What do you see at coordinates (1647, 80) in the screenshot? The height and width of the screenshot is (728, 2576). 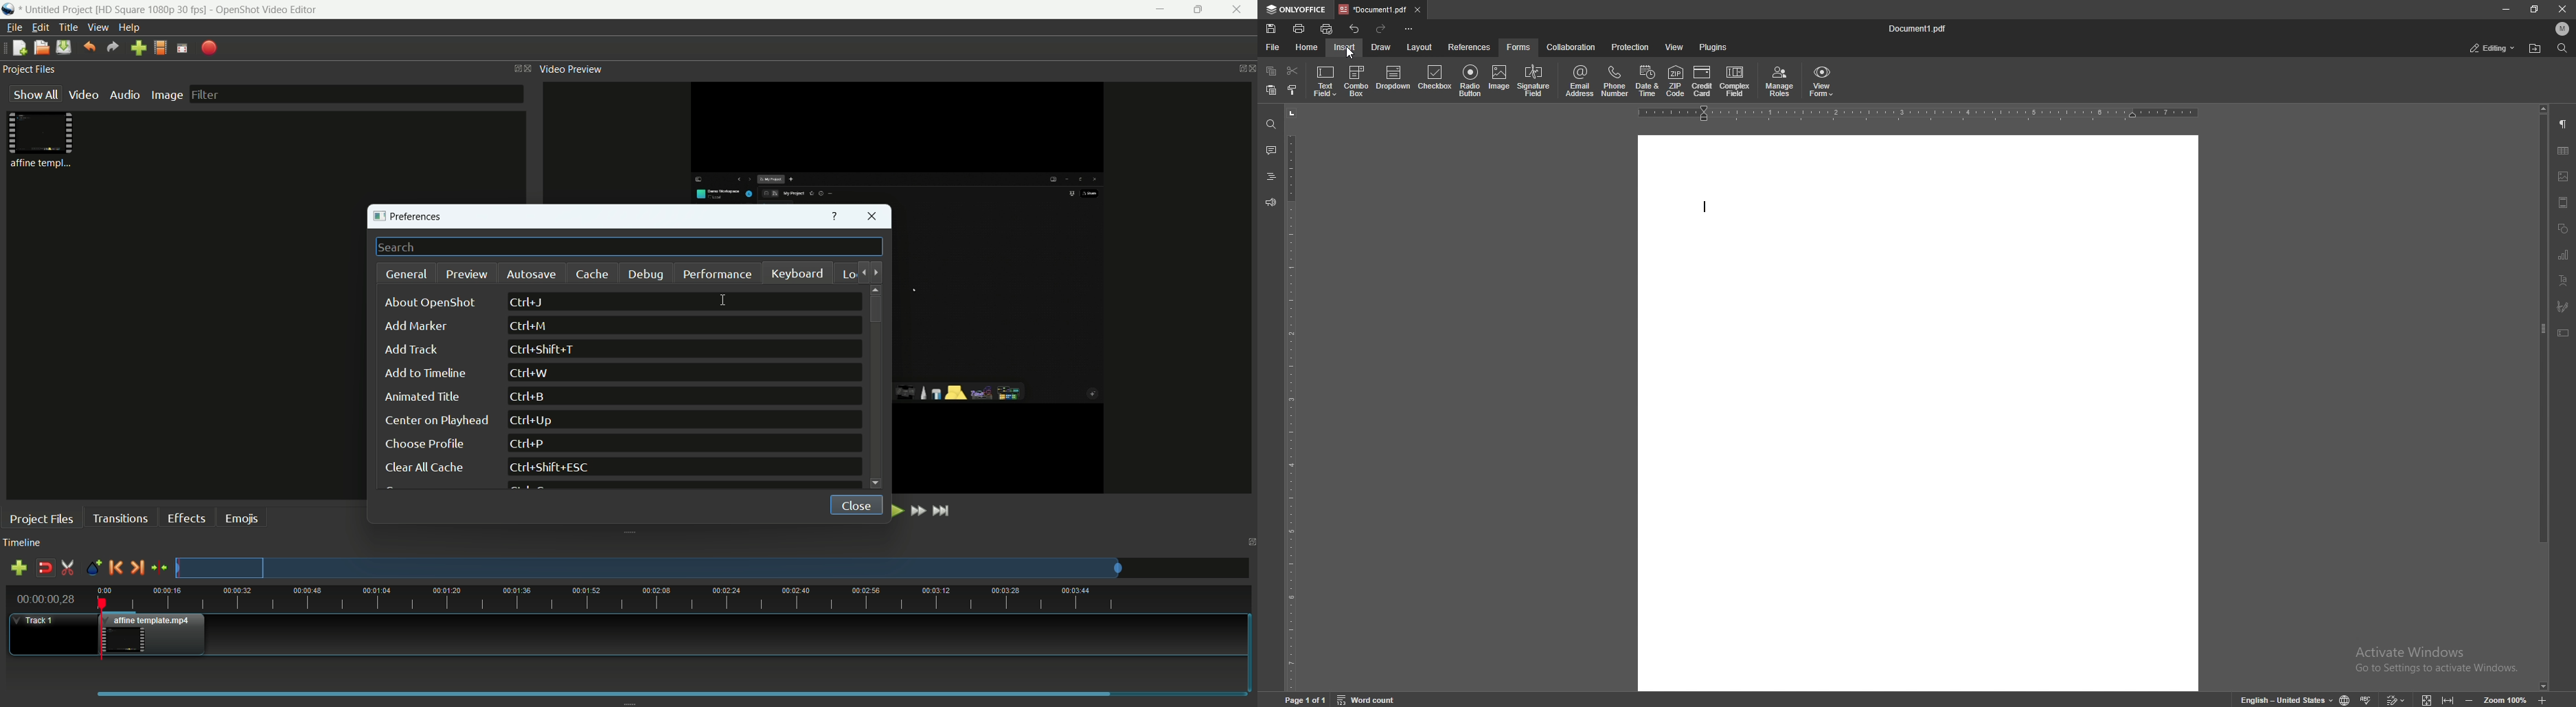 I see `date and time` at bounding box center [1647, 80].